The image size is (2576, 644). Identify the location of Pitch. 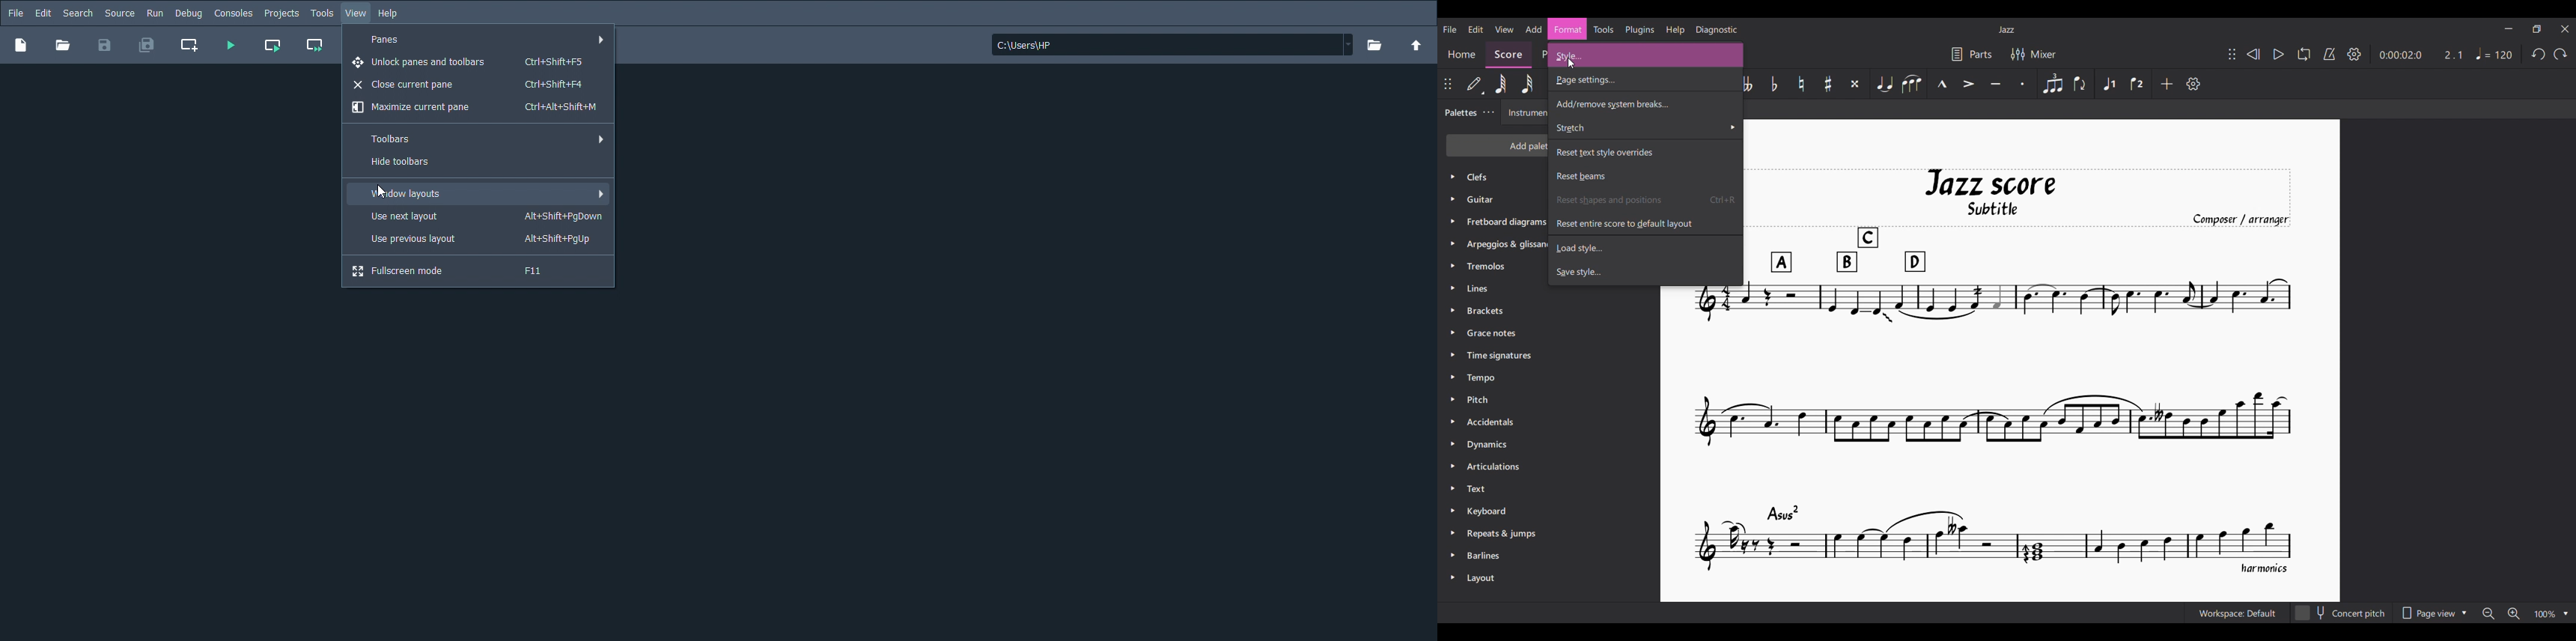
(1481, 399).